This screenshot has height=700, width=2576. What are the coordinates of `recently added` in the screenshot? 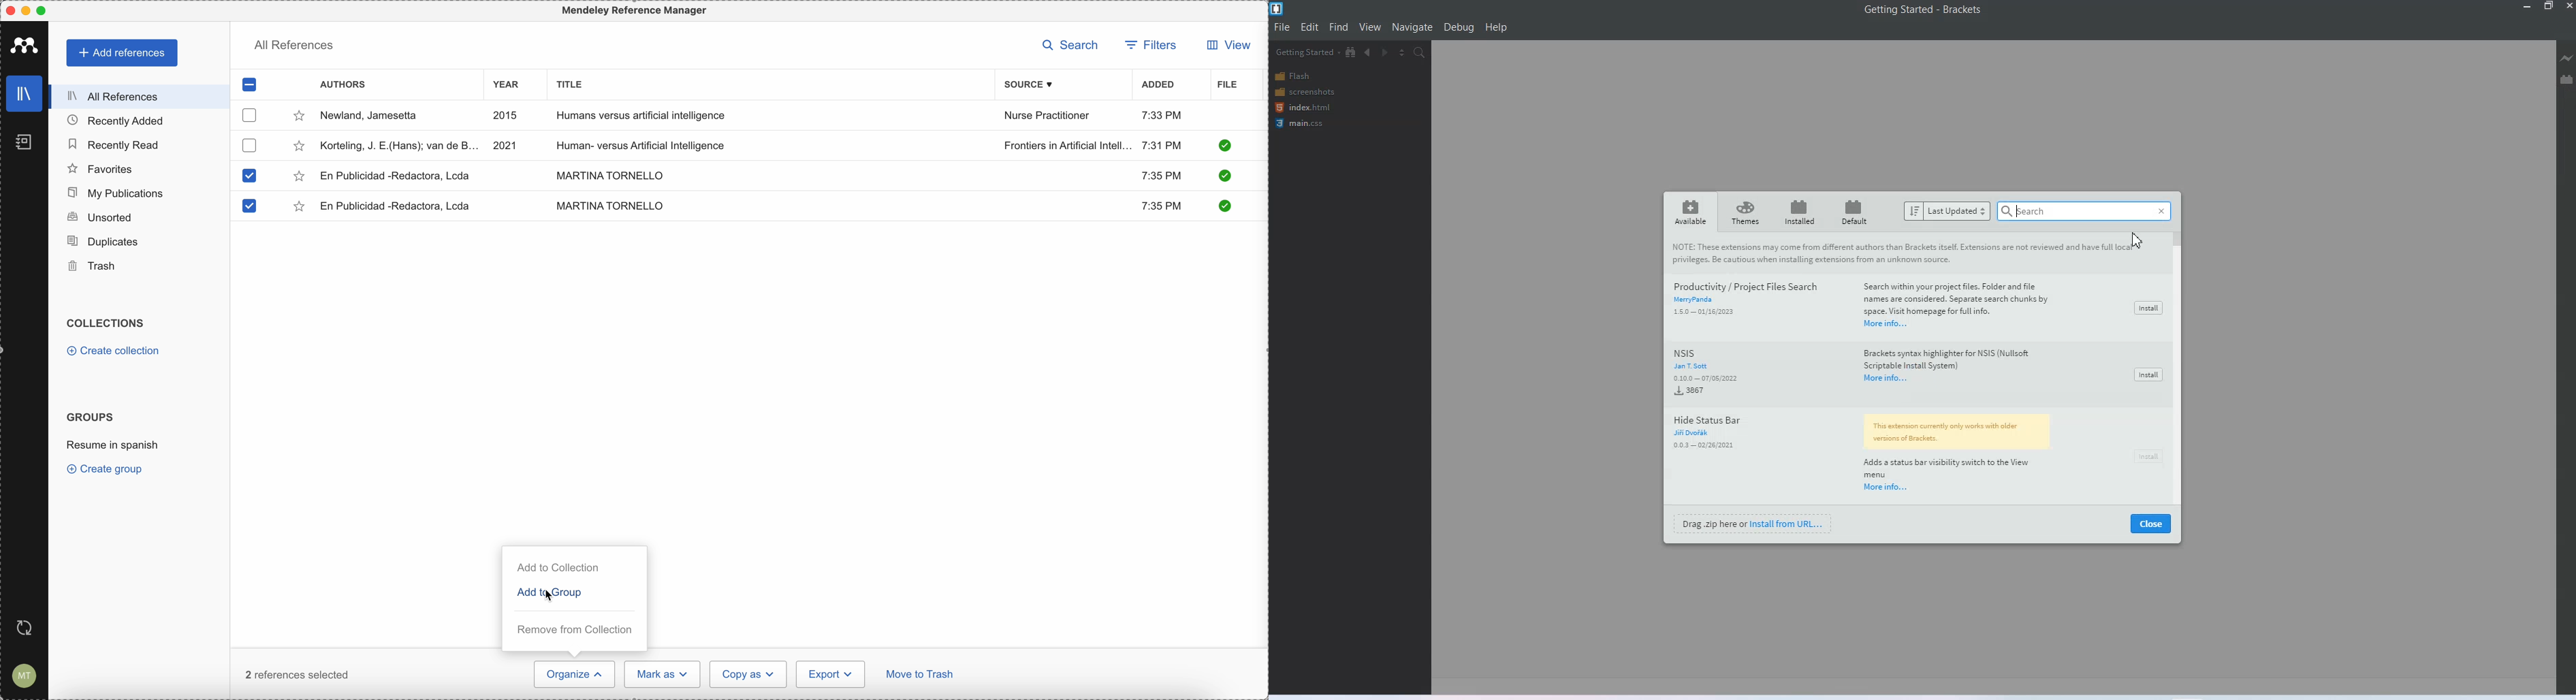 It's located at (124, 120).